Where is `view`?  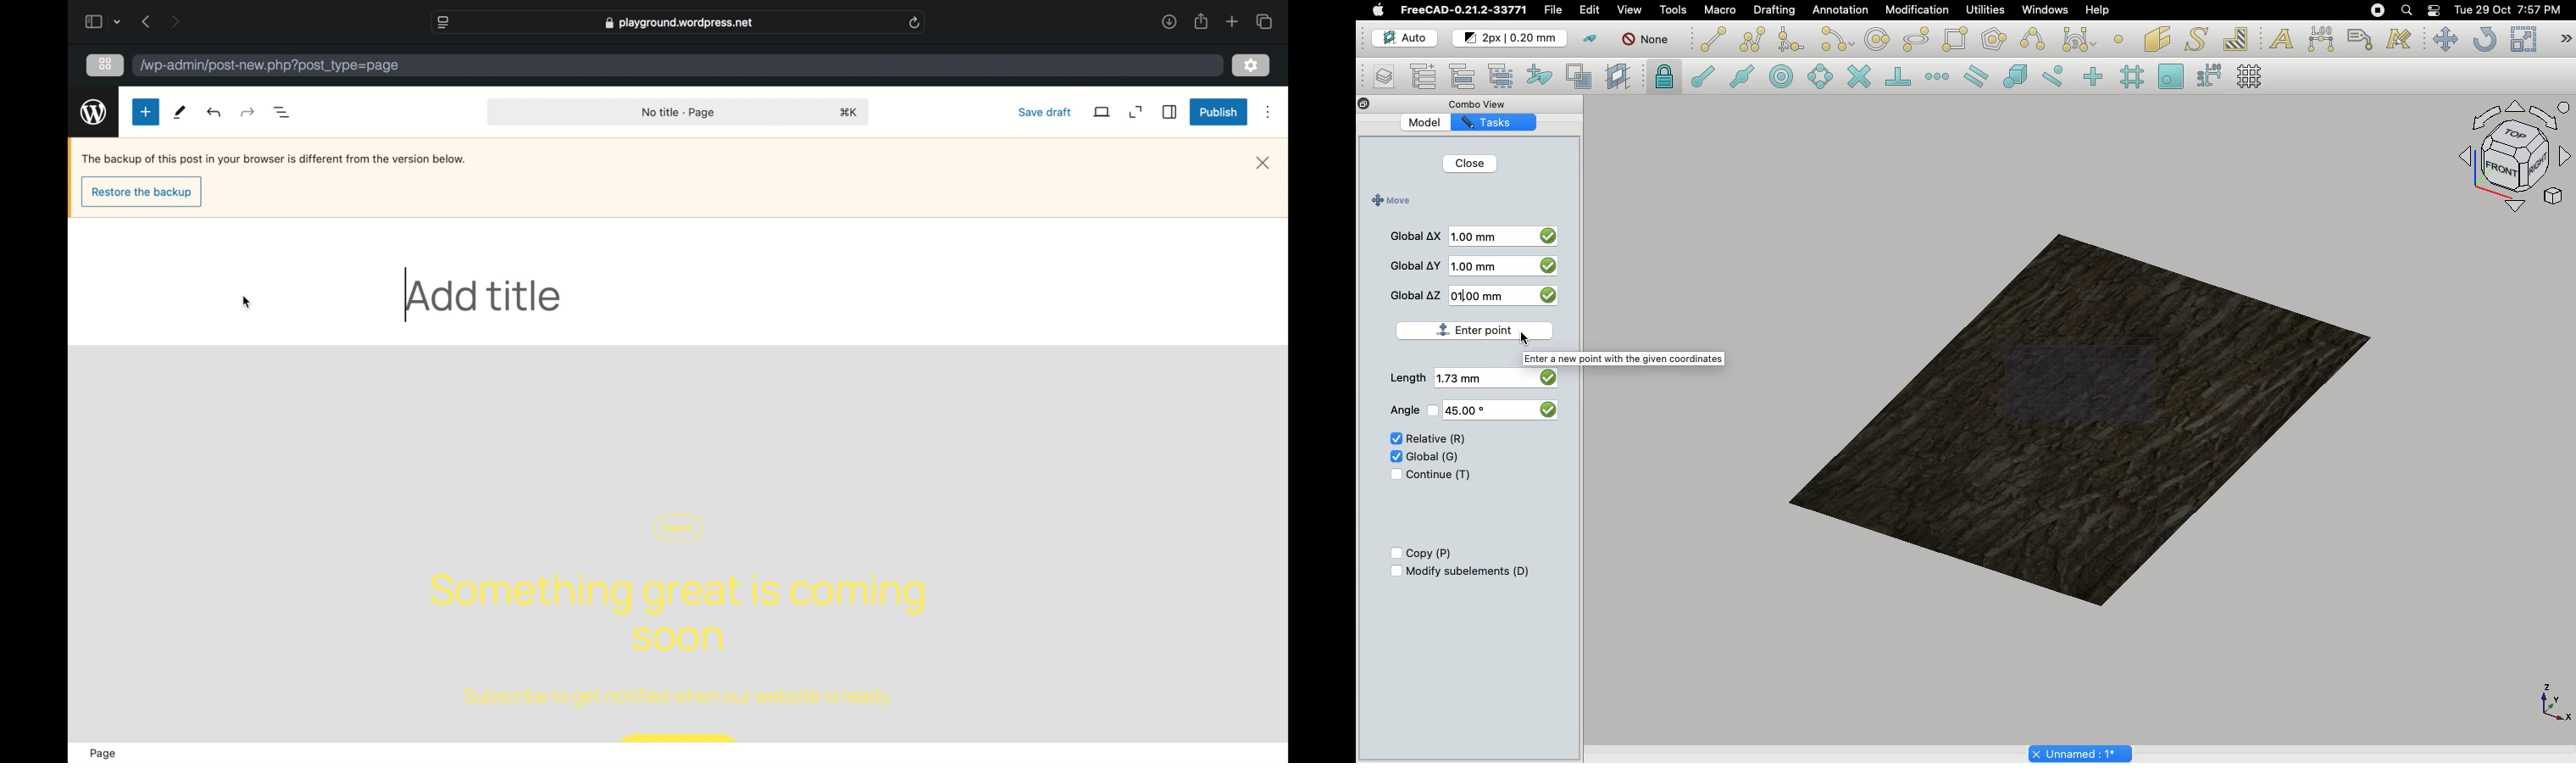 view is located at coordinates (1102, 112).